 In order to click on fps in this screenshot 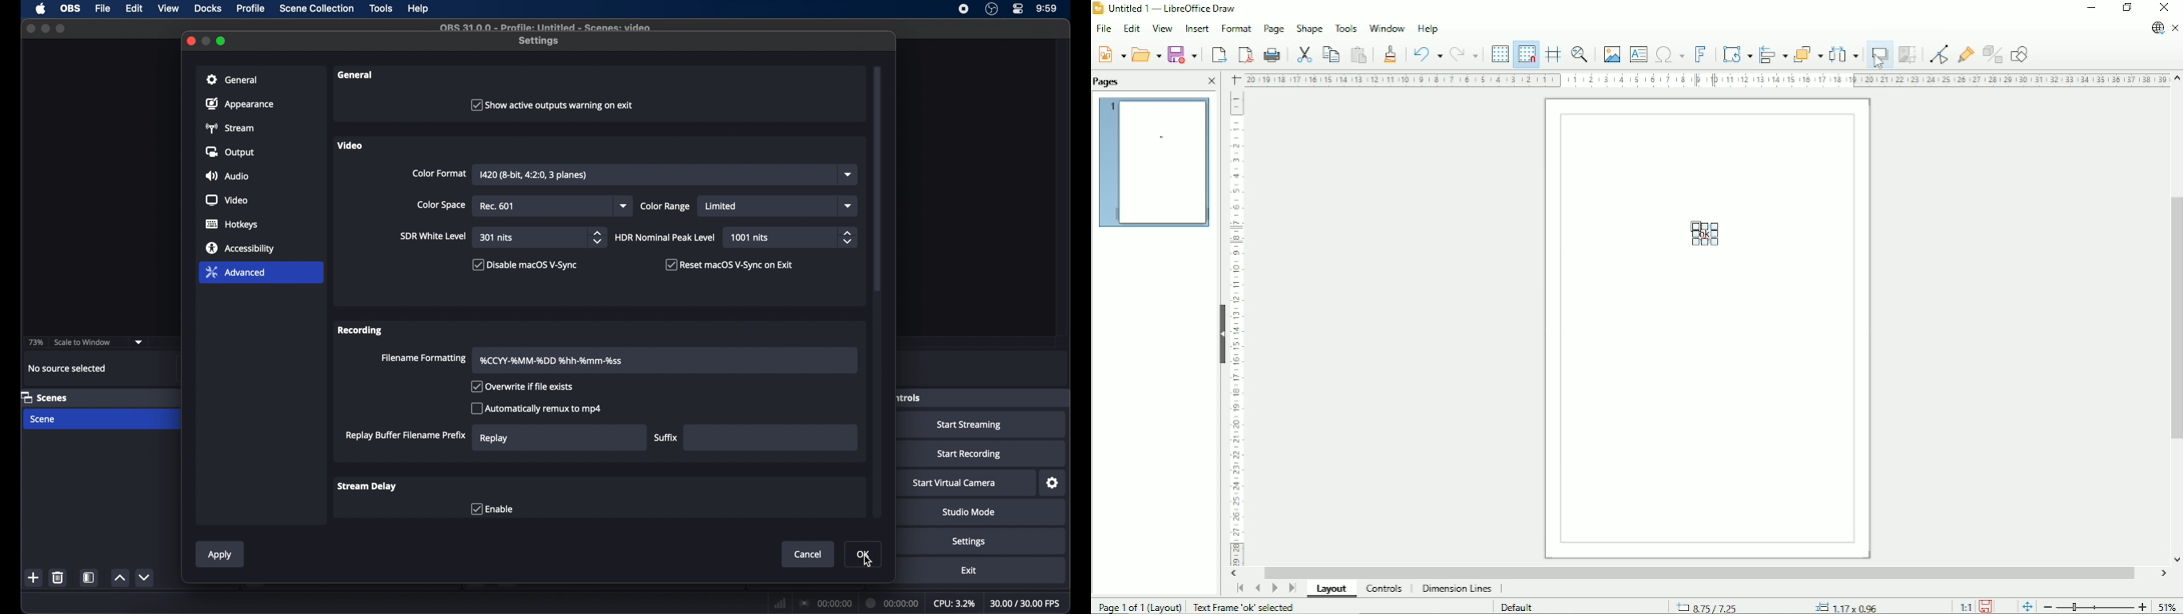, I will do `click(1027, 604)`.